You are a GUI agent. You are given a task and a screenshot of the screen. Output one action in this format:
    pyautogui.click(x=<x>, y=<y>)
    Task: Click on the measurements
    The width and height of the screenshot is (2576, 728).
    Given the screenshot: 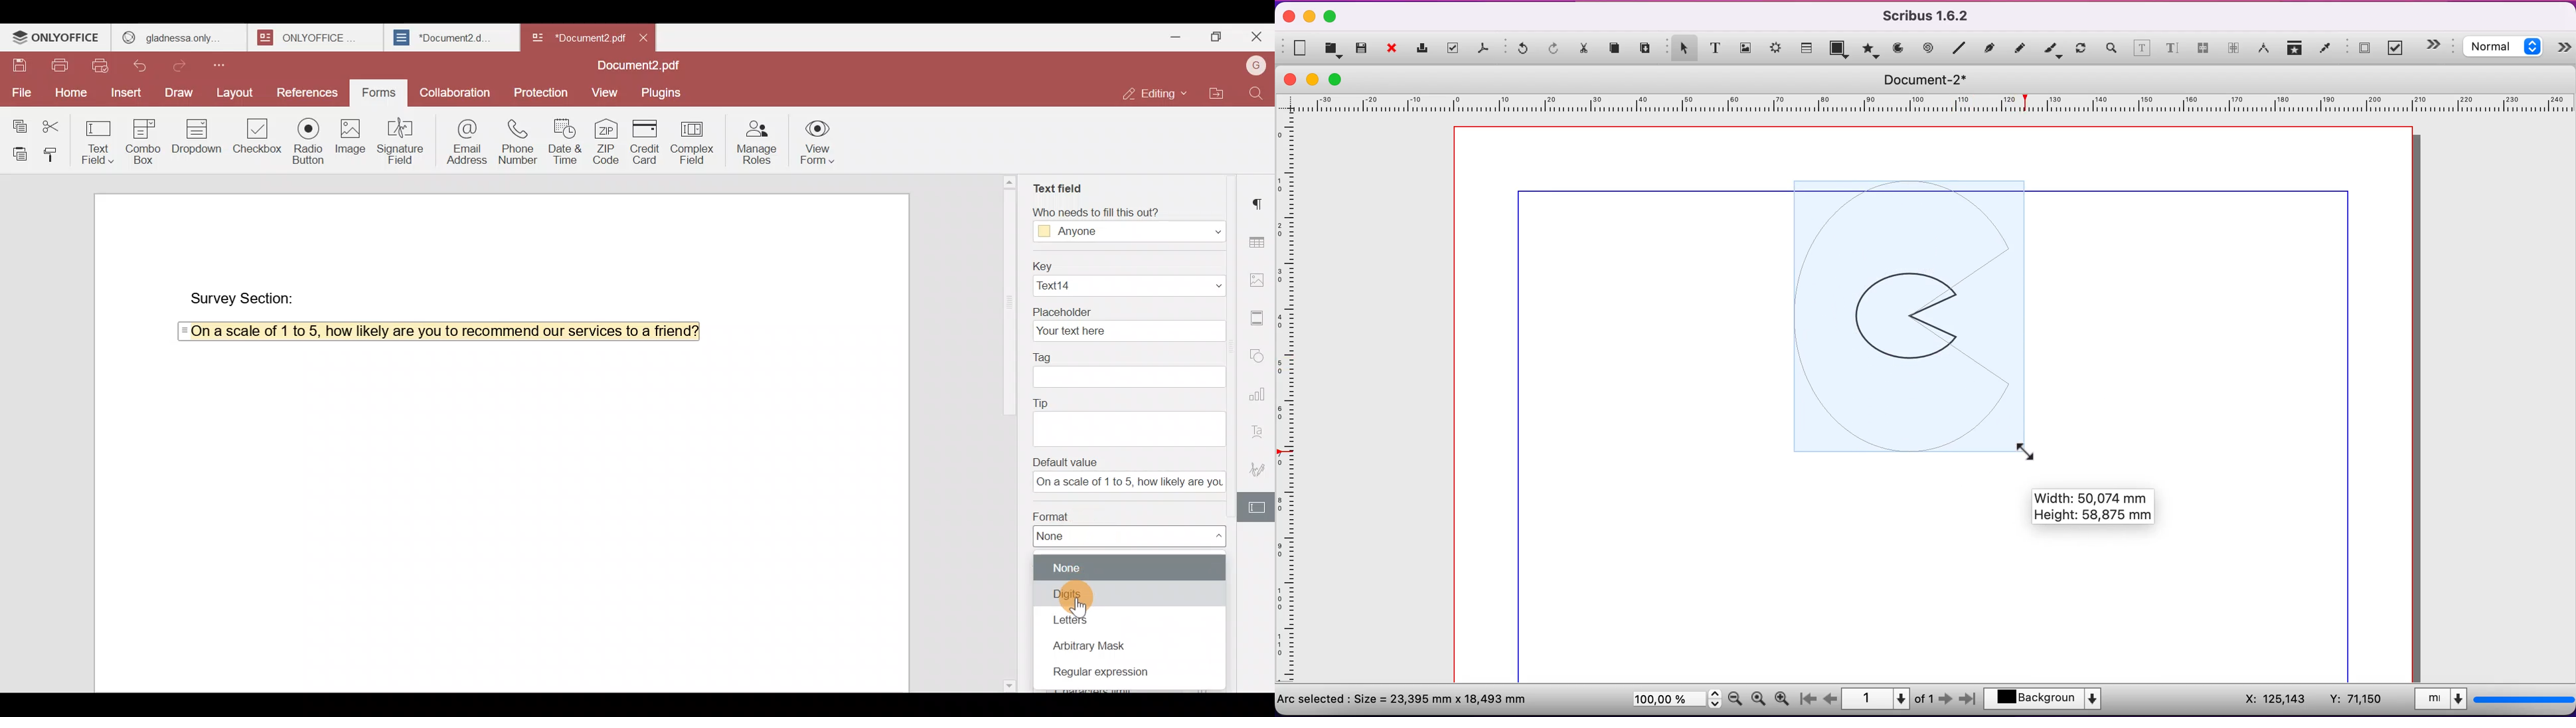 What is the action you would take?
    pyautogui.click(x=2264, y=49)
    